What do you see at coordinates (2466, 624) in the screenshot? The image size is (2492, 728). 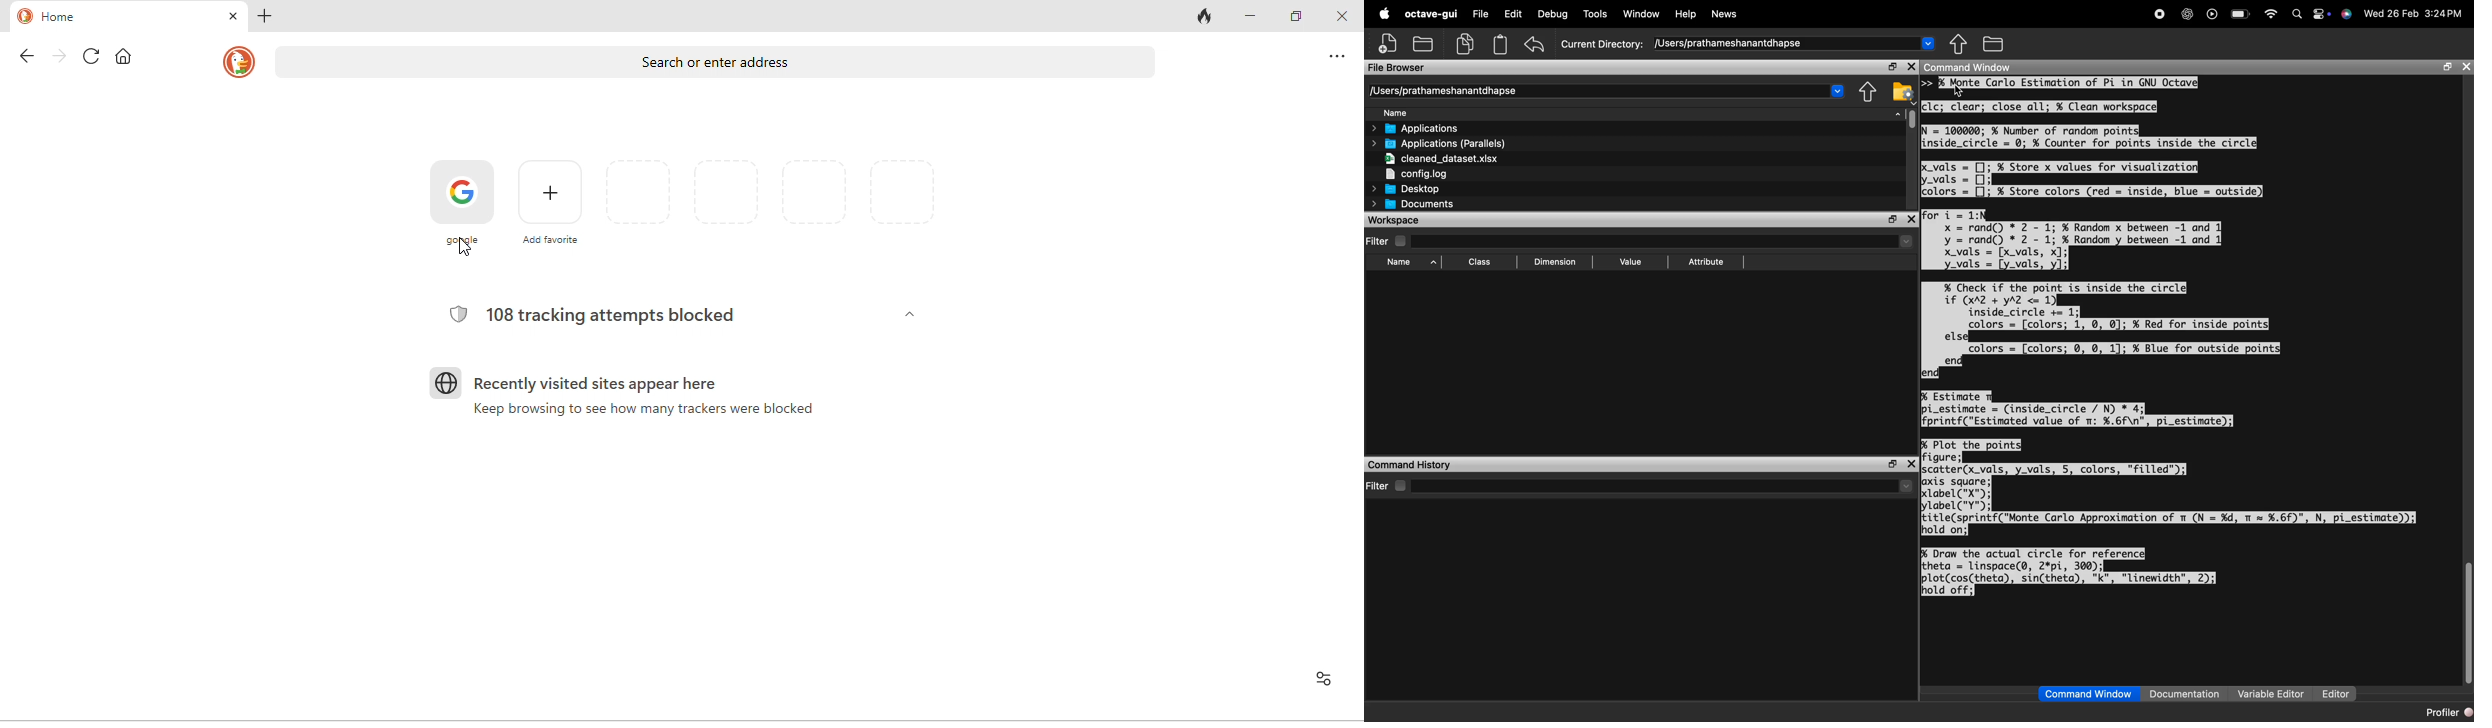 I see `Scroll bar` at bounding box center [2466, 624].